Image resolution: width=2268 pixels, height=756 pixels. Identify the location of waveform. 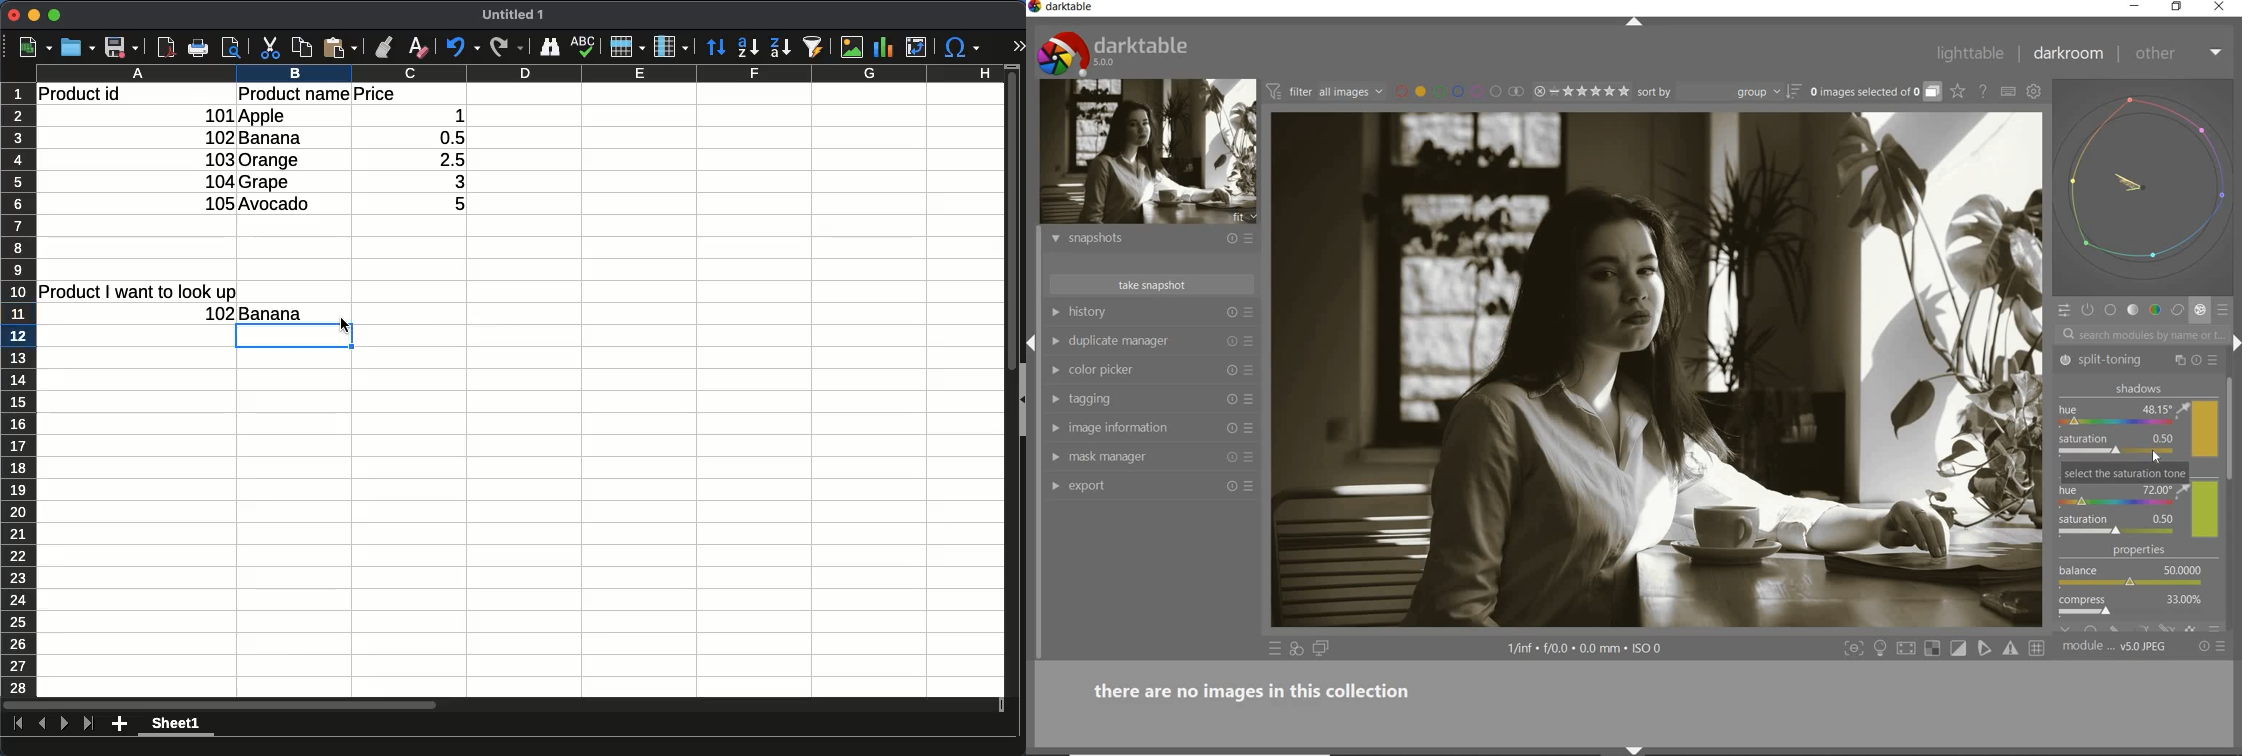
(2146, 188).